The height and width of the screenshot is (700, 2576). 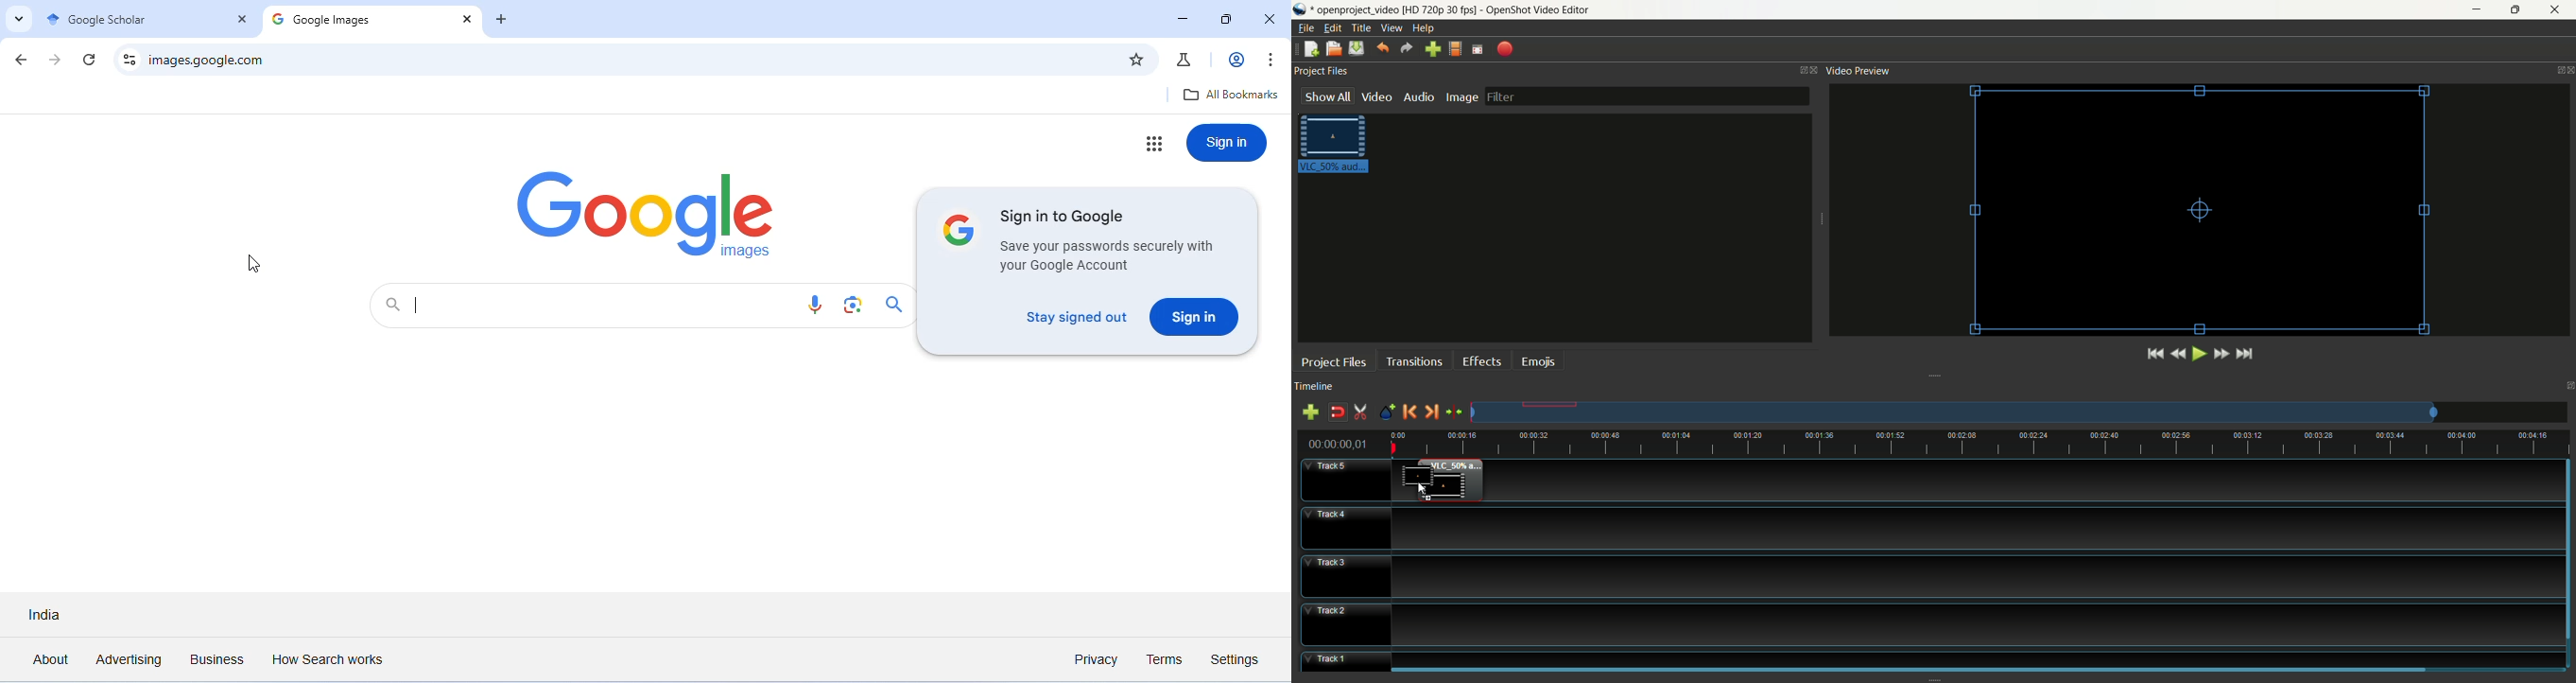 What do you see at coordinates (1311, 412) in the screenshot?
I see `add track` at bounding box center [1311, 412].